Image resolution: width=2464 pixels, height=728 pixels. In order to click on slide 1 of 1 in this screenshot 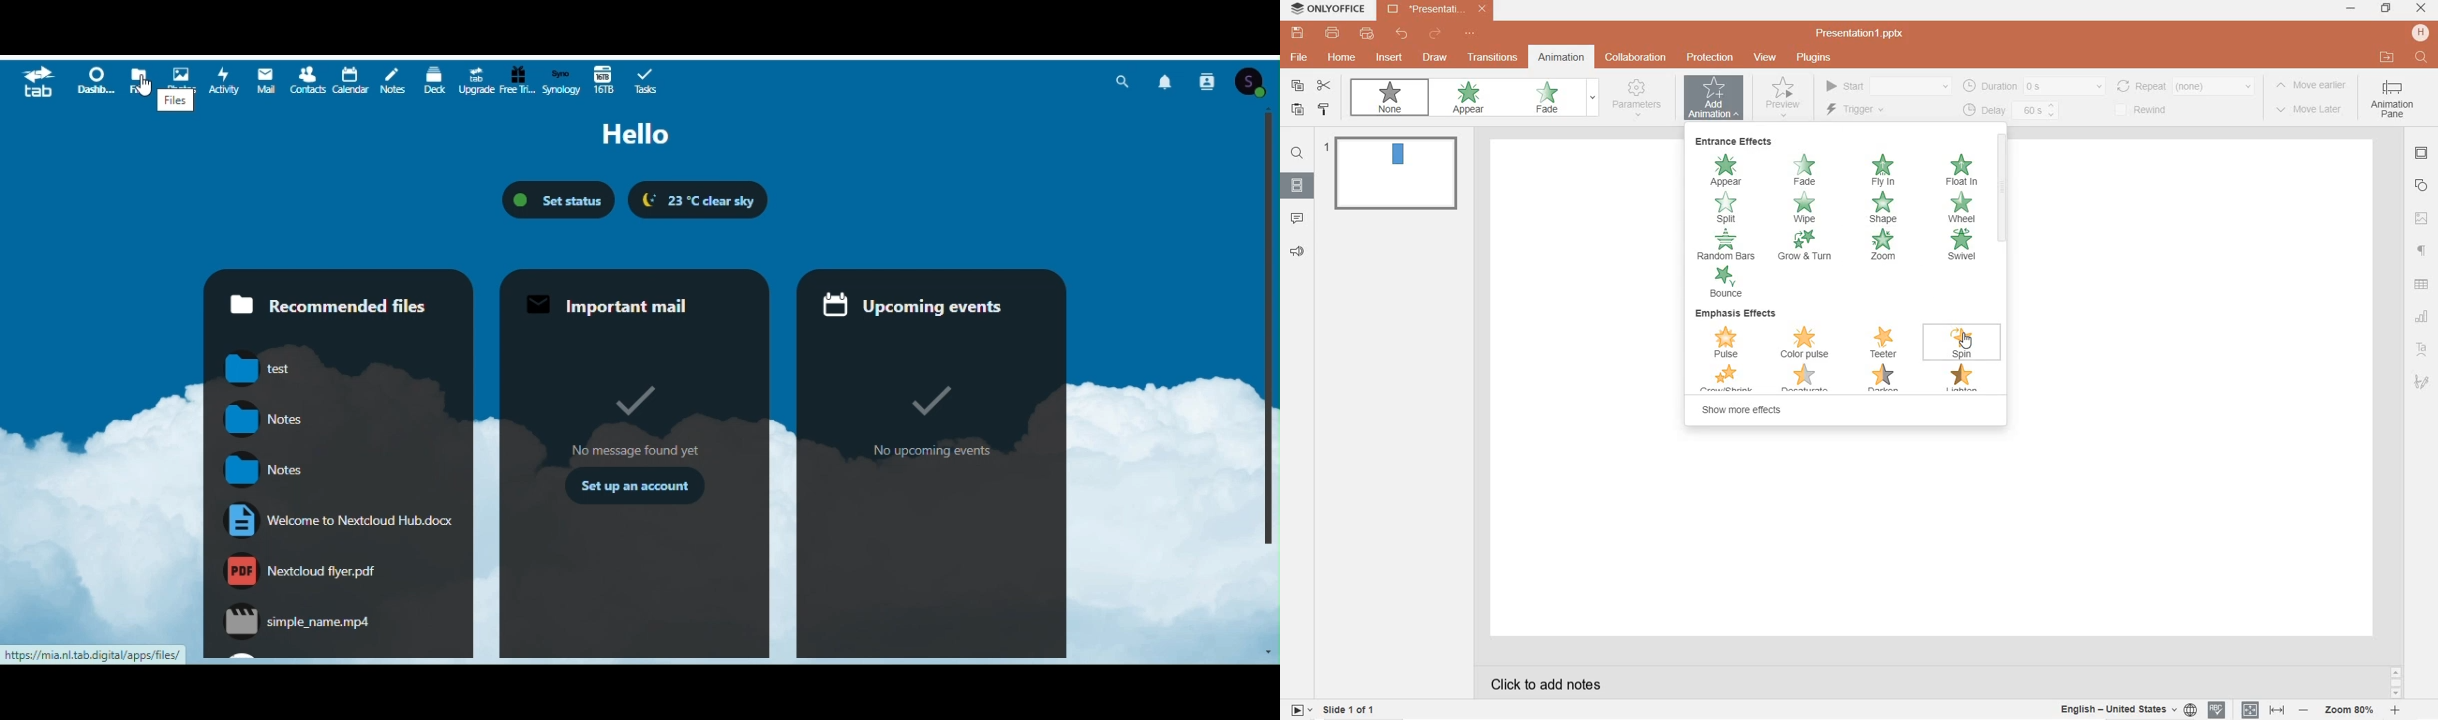, I will do `click(1350, 712)`.